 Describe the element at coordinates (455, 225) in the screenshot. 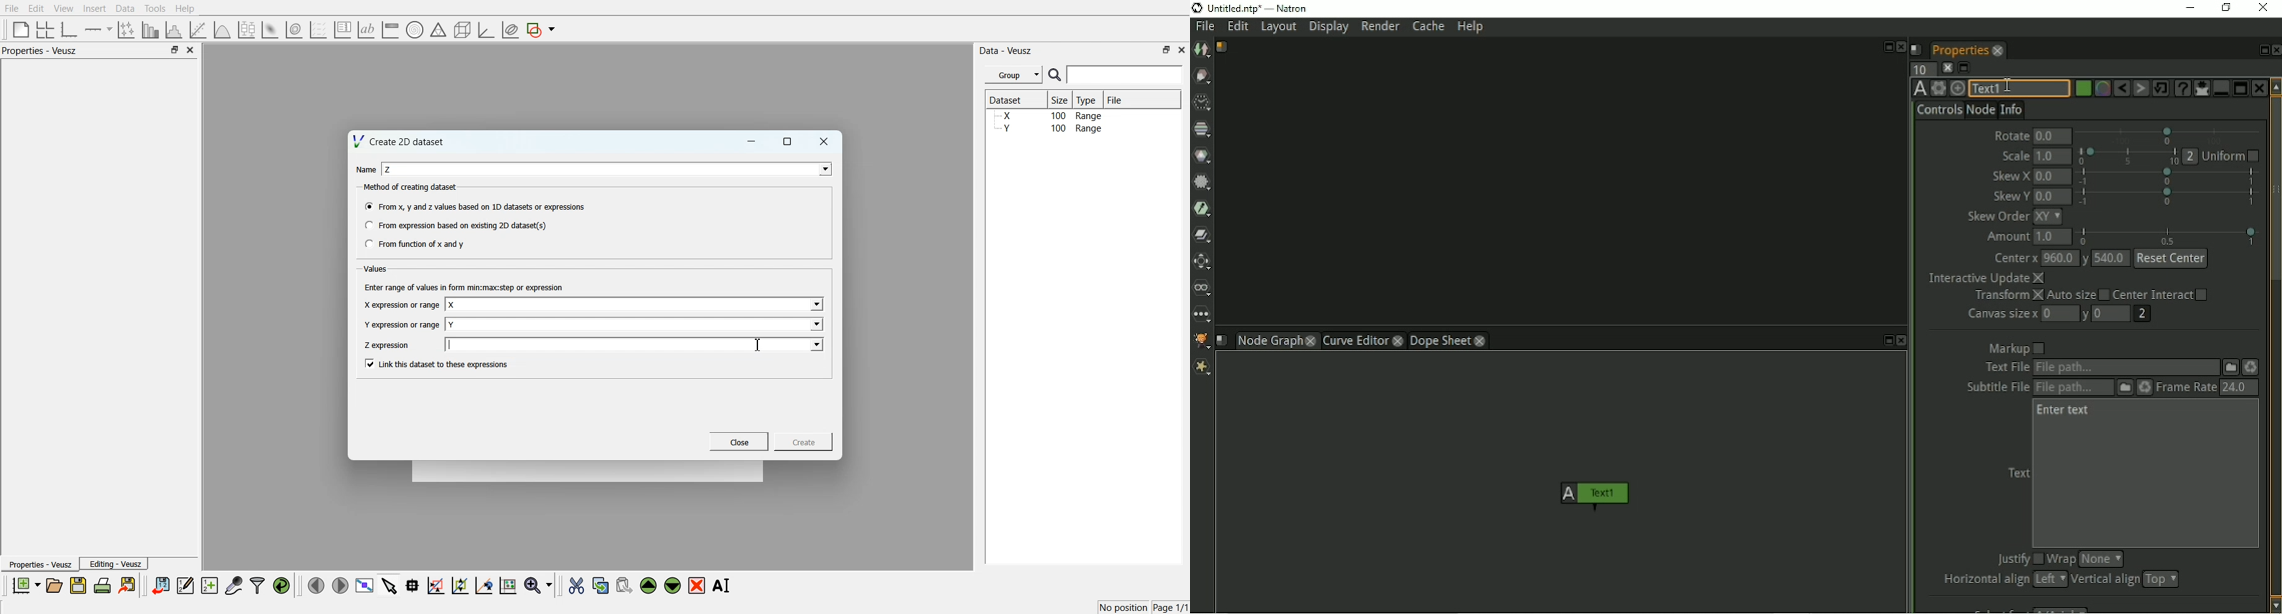

I see `Sl (7 From expression based on existing 2D dataset(s)` at that location.